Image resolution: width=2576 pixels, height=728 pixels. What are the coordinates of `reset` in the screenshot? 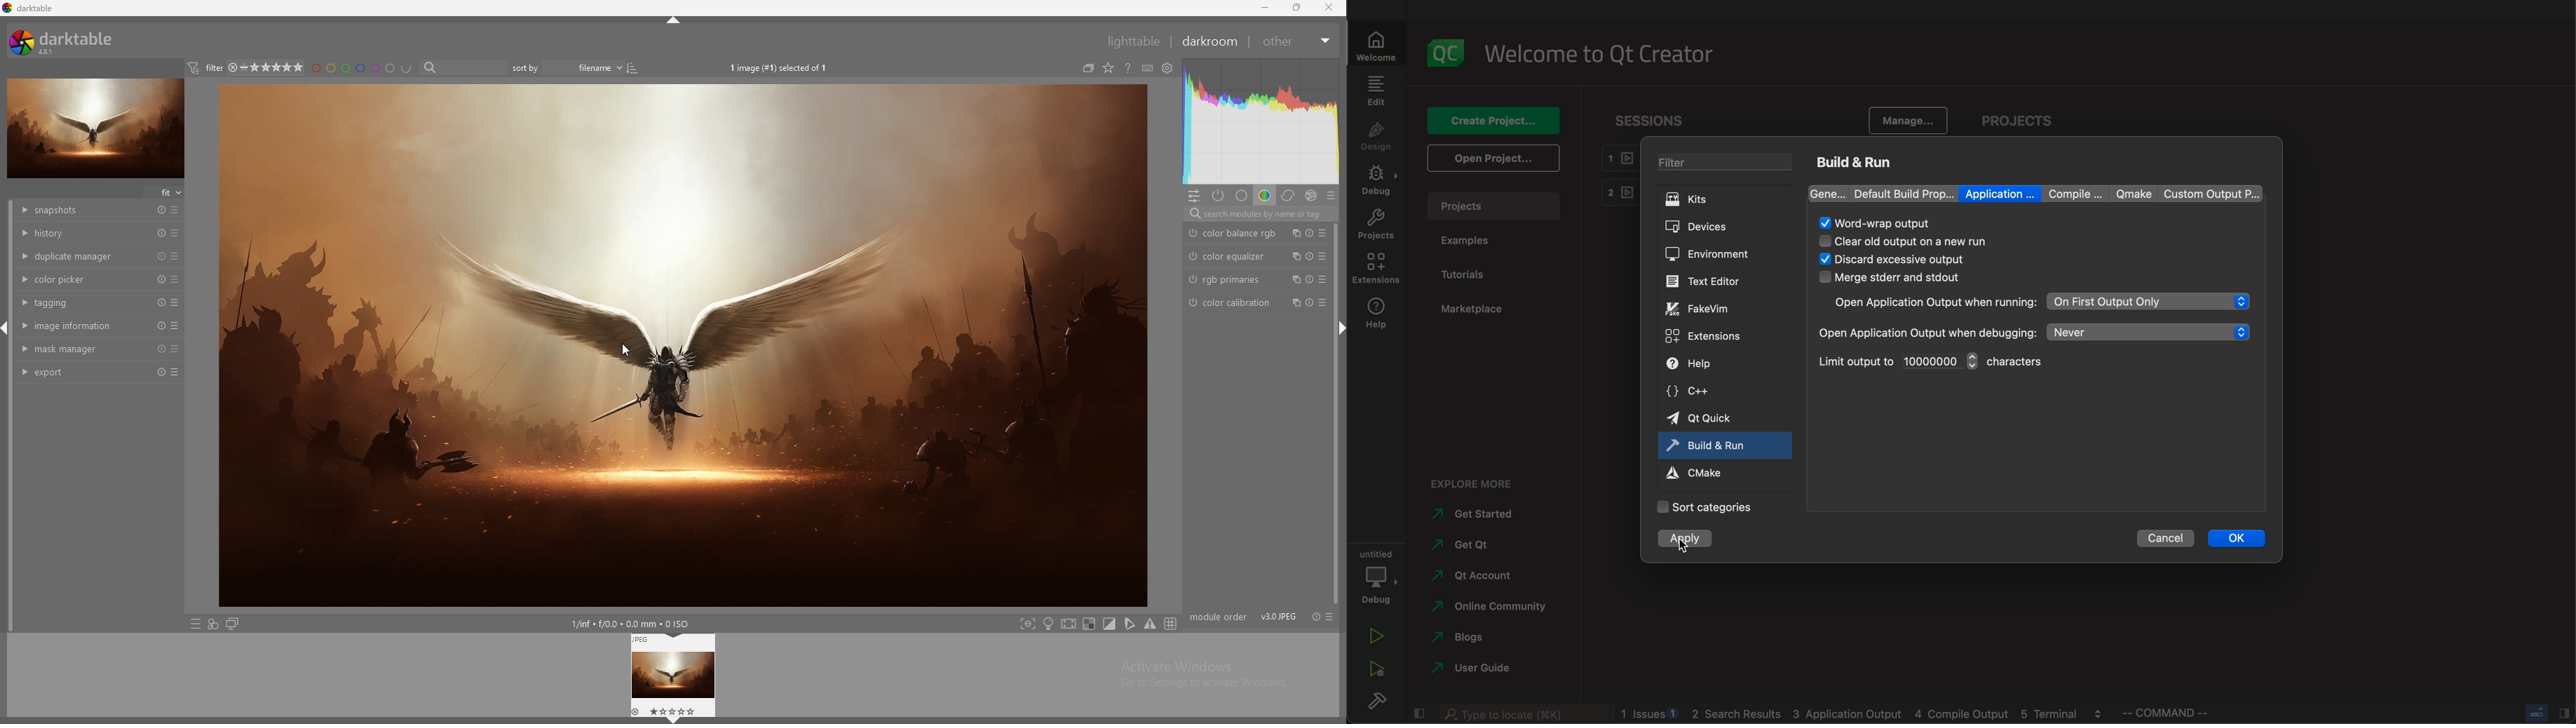 It's located at (1310, 233).